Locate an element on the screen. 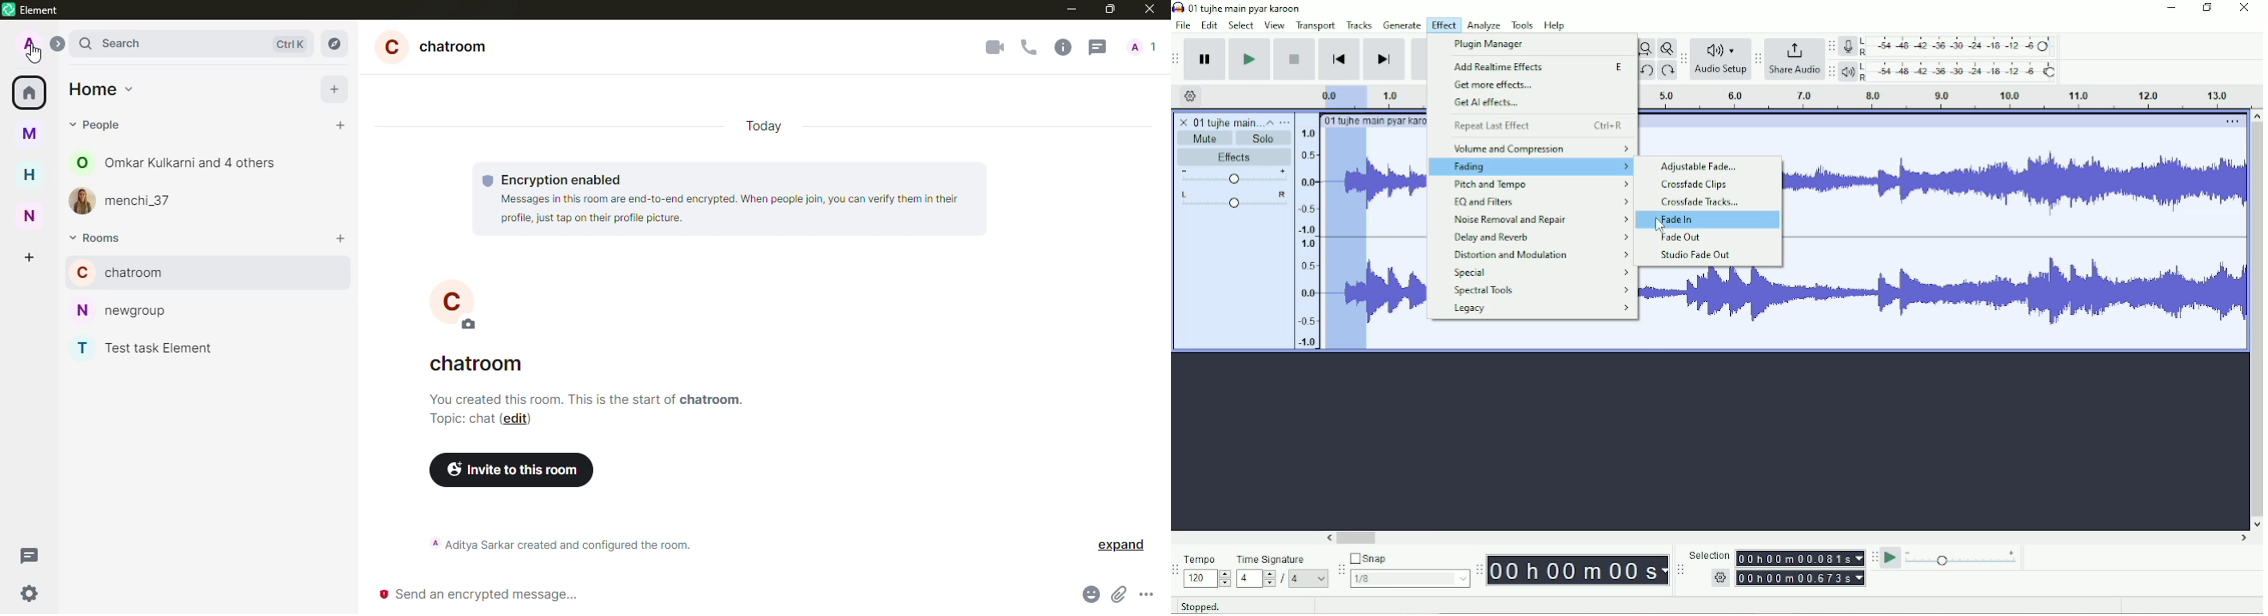 The height and width of the screenshot is (616, 2268). Zoom toggle is located at coordinates (1666, 48).